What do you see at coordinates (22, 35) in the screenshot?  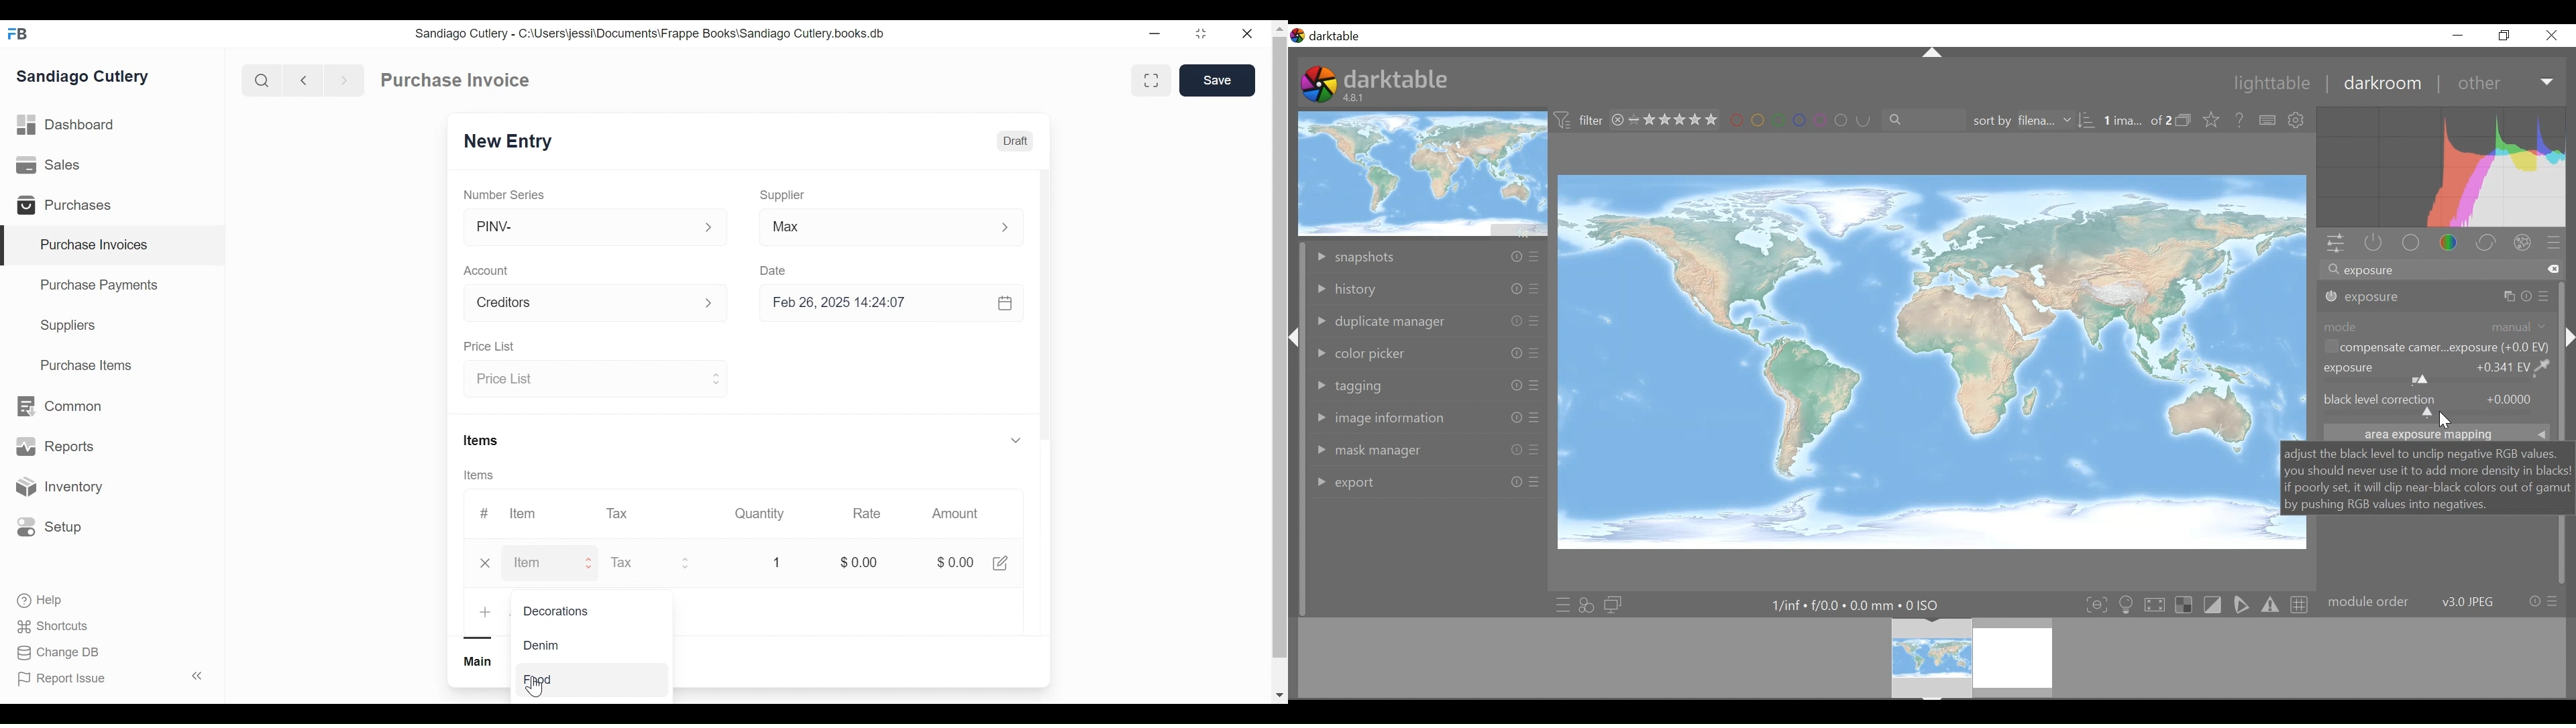 I see `Frappe Books Desktop icon` at bounding box center [22, 35].